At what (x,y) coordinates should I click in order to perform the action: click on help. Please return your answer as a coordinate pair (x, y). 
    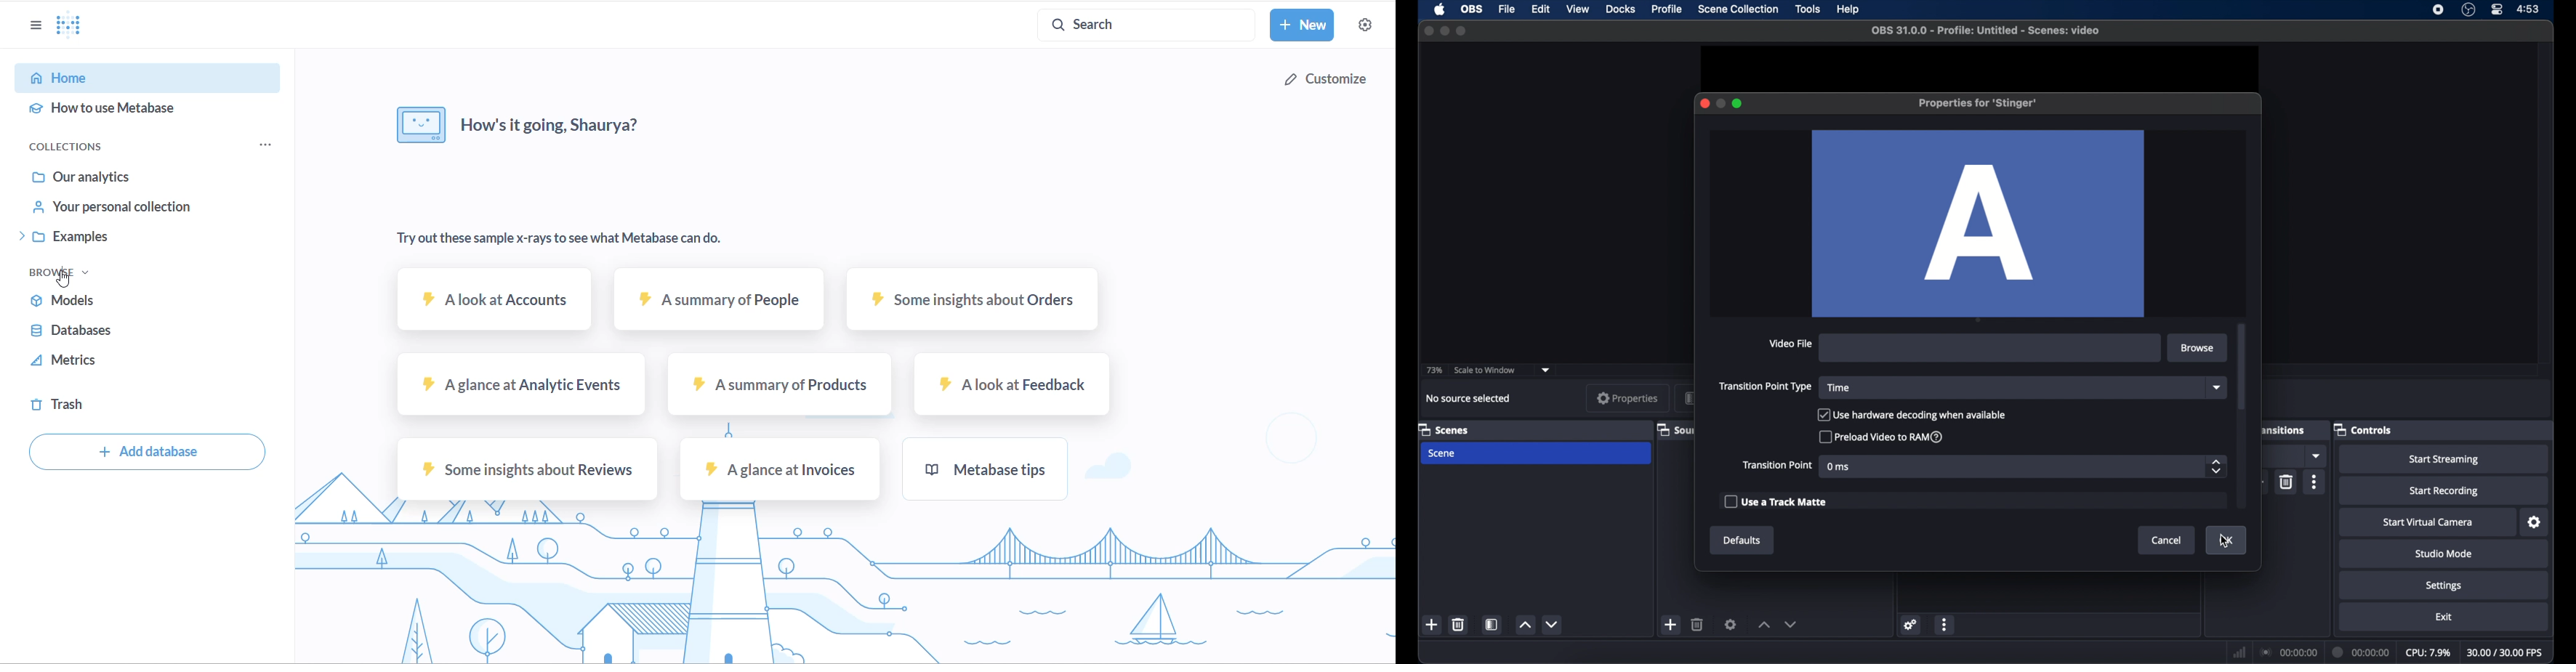
    Looking at the image, I should click on (1850, 9).